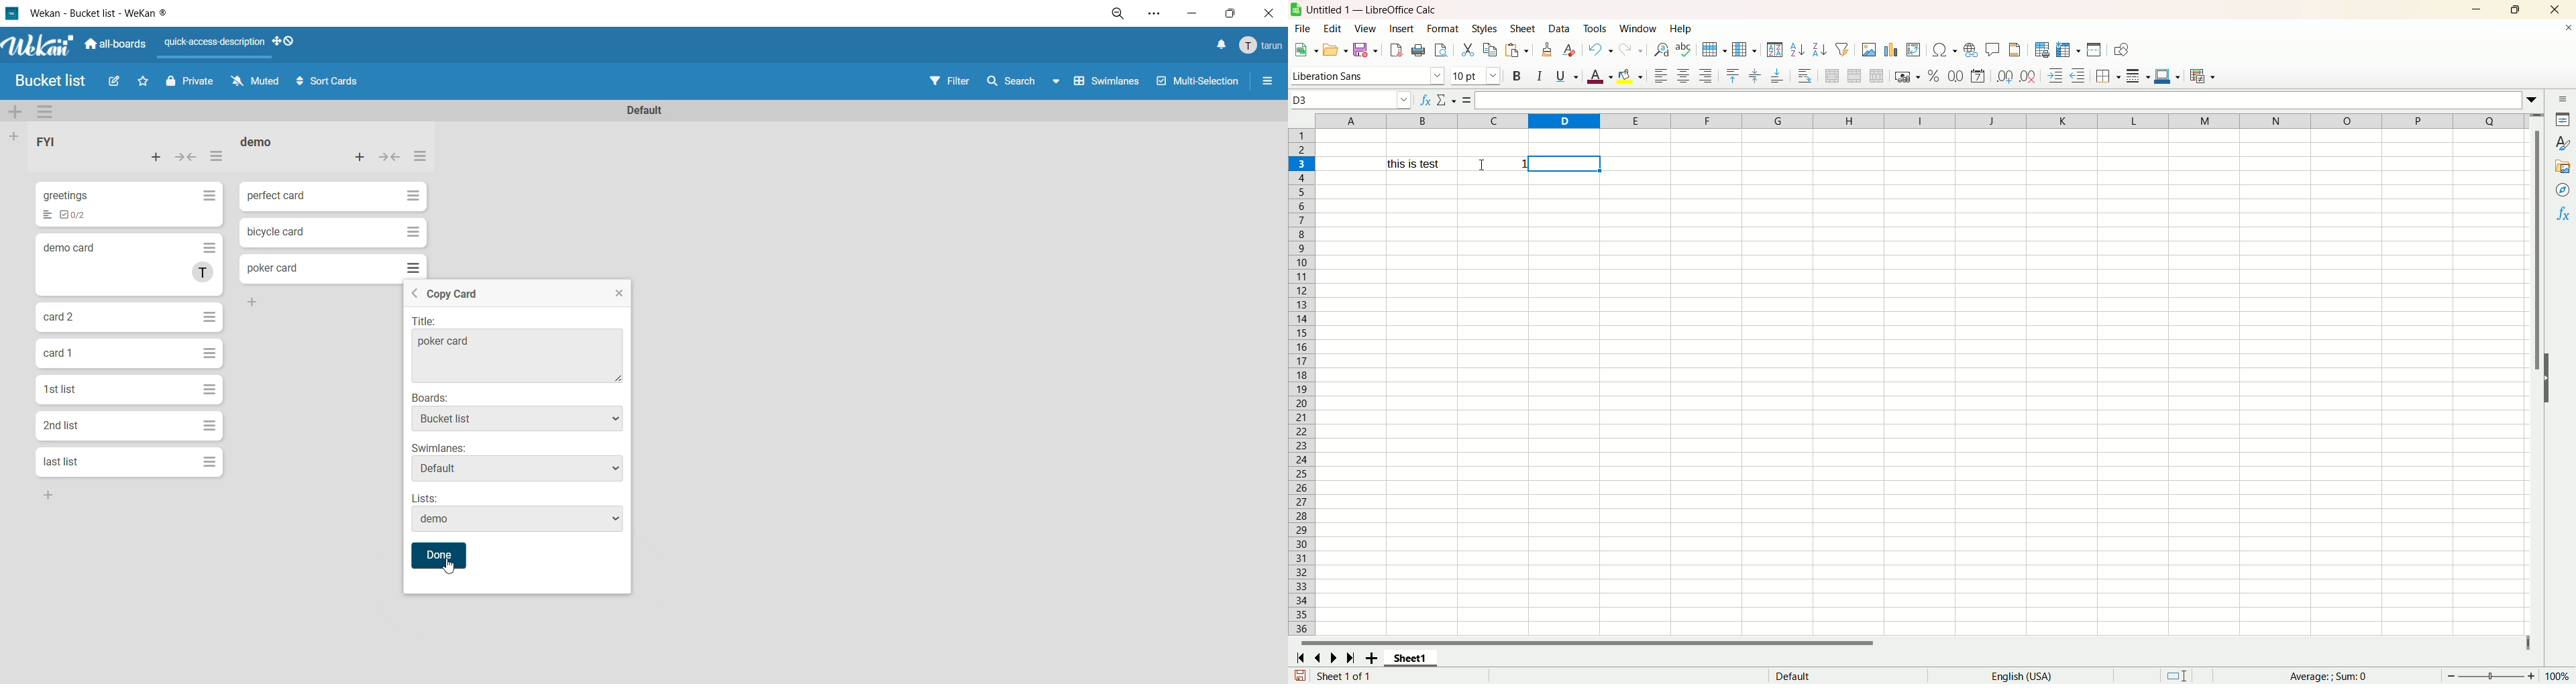 This screenshot has height=700, width=2576. Describe the element at coordinates (1854, 76) in the screenshot. I see `merge` at that location.